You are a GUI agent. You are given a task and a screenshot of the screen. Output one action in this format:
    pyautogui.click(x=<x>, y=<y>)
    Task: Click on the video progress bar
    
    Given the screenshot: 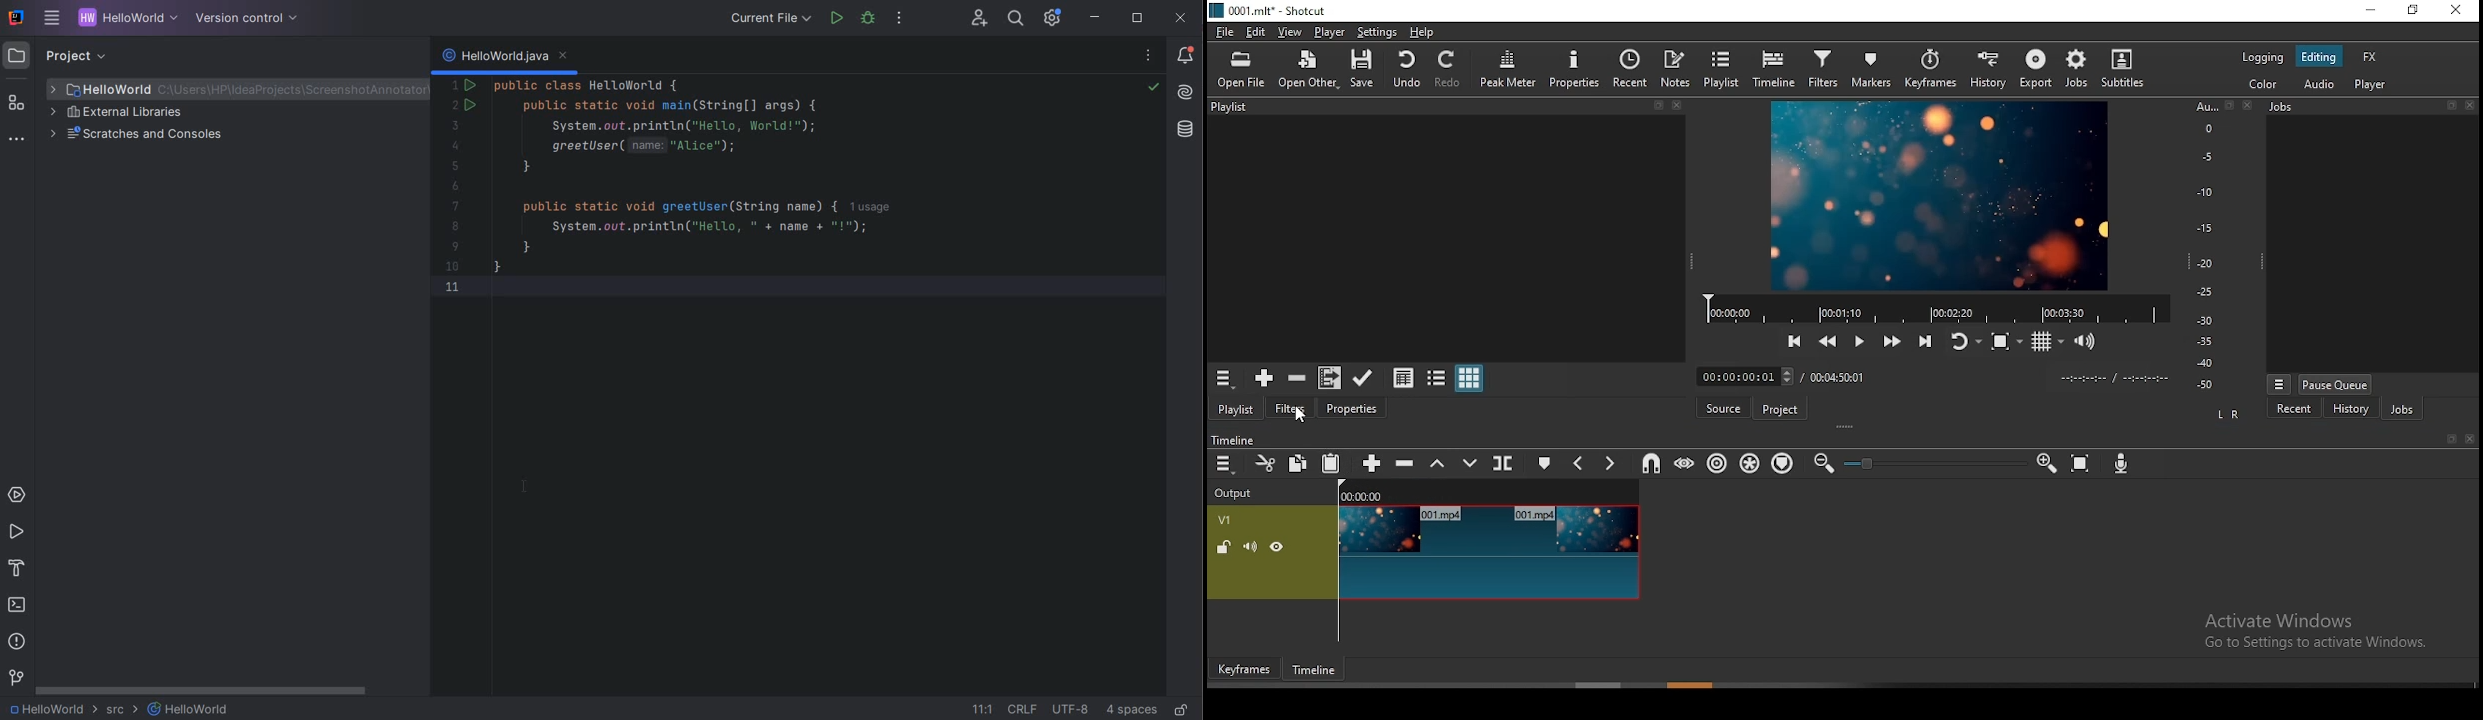 What is the action you would take?
    pyautogui.click(x=1931, y=305)
    